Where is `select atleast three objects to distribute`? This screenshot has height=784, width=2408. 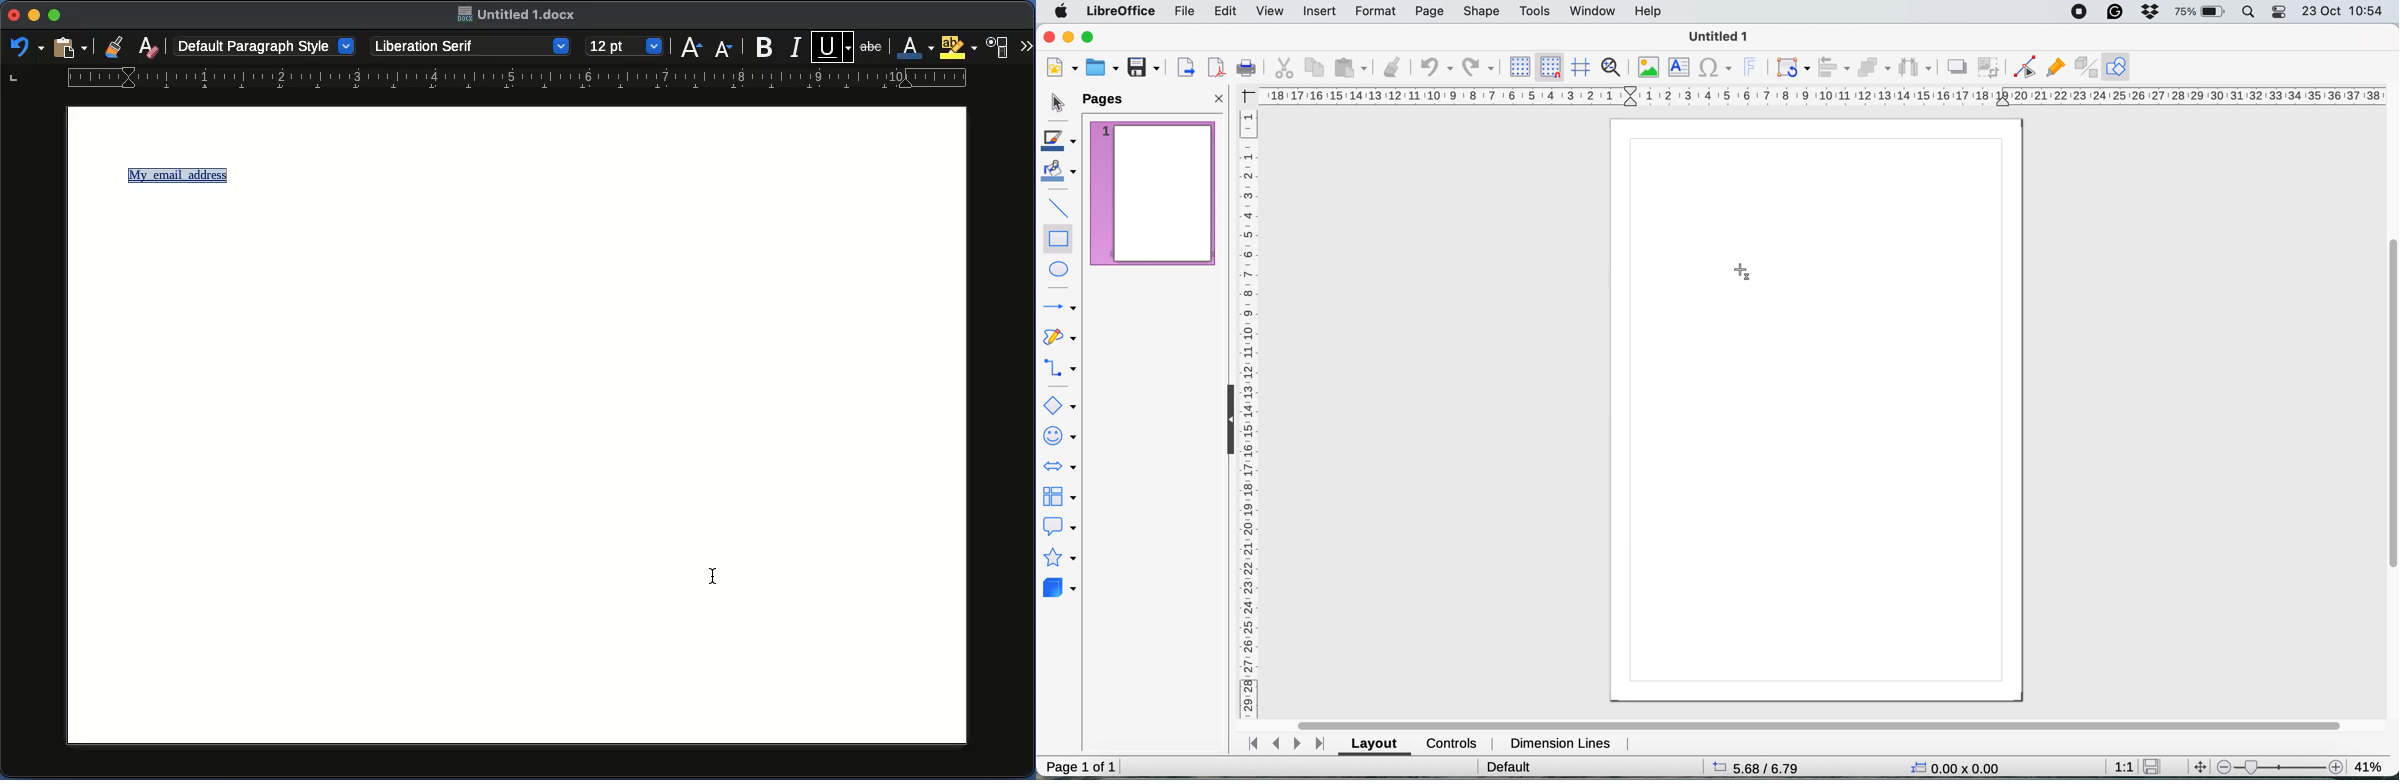 select atleast three objects to distribute is located at coordinates (1919, 67).